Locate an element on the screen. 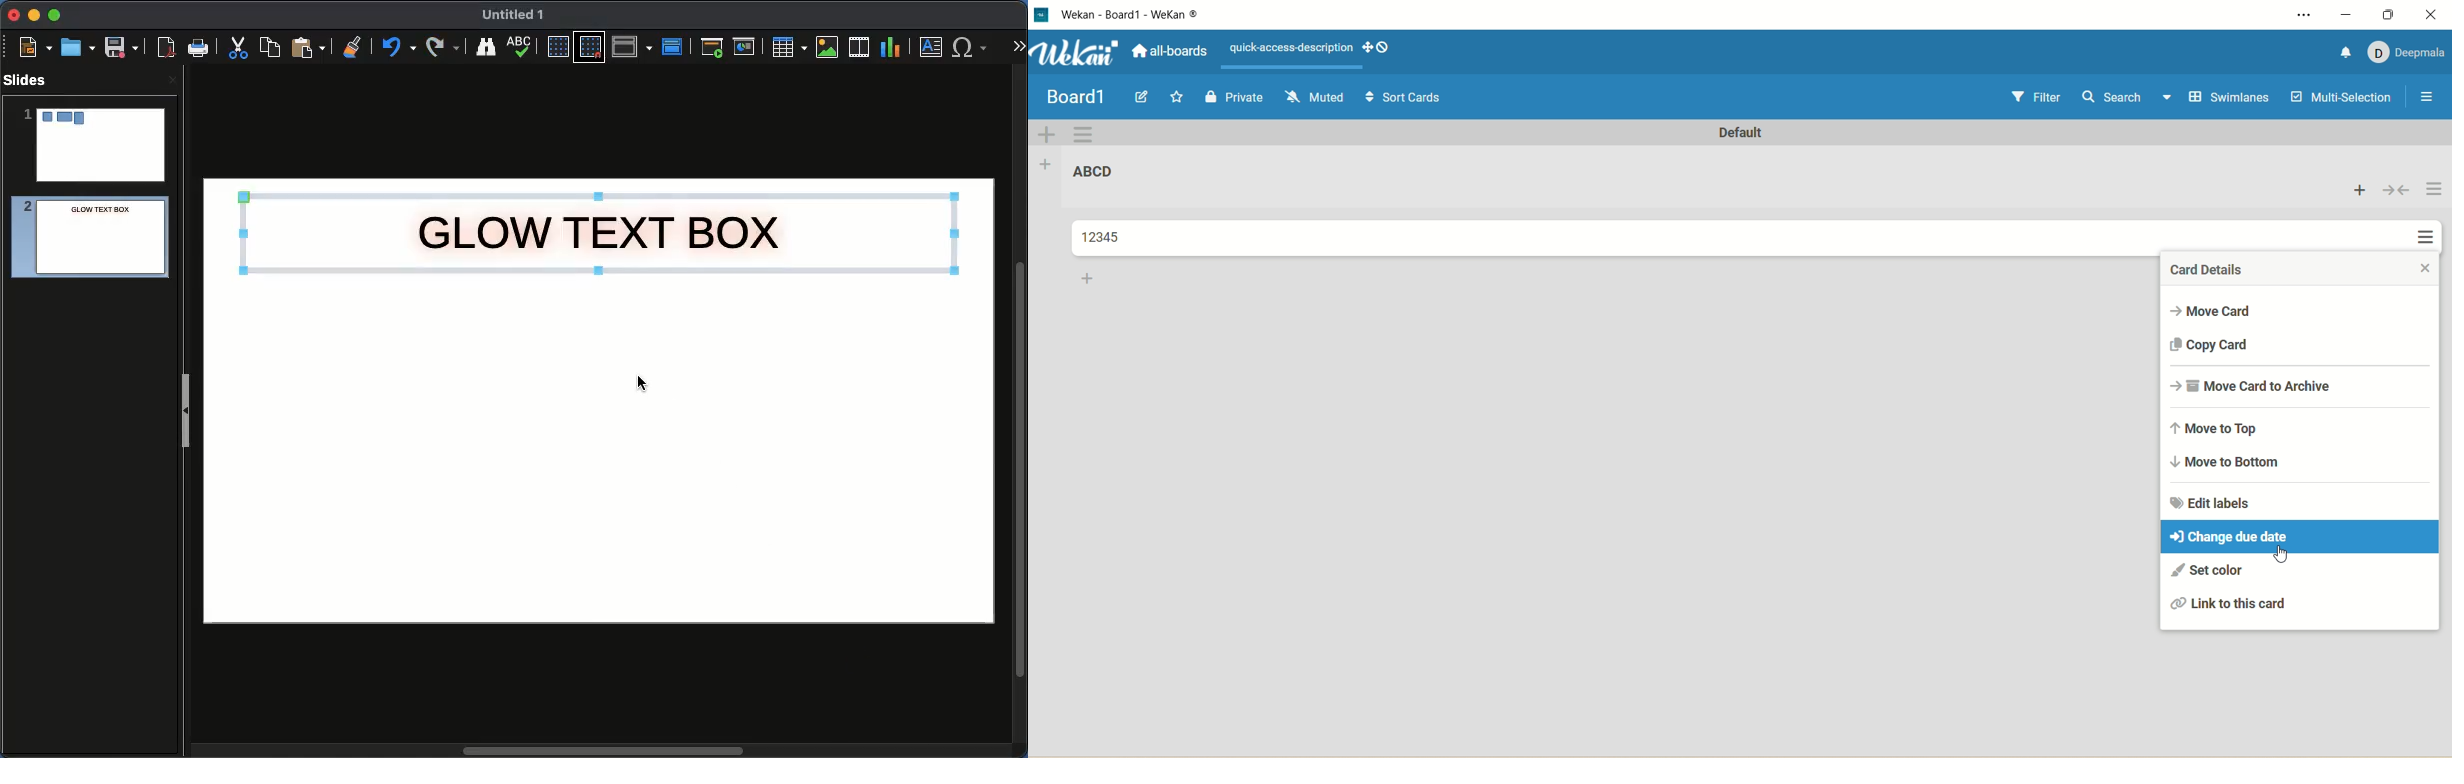  swimlane action is located at coordinates (1084, 135).